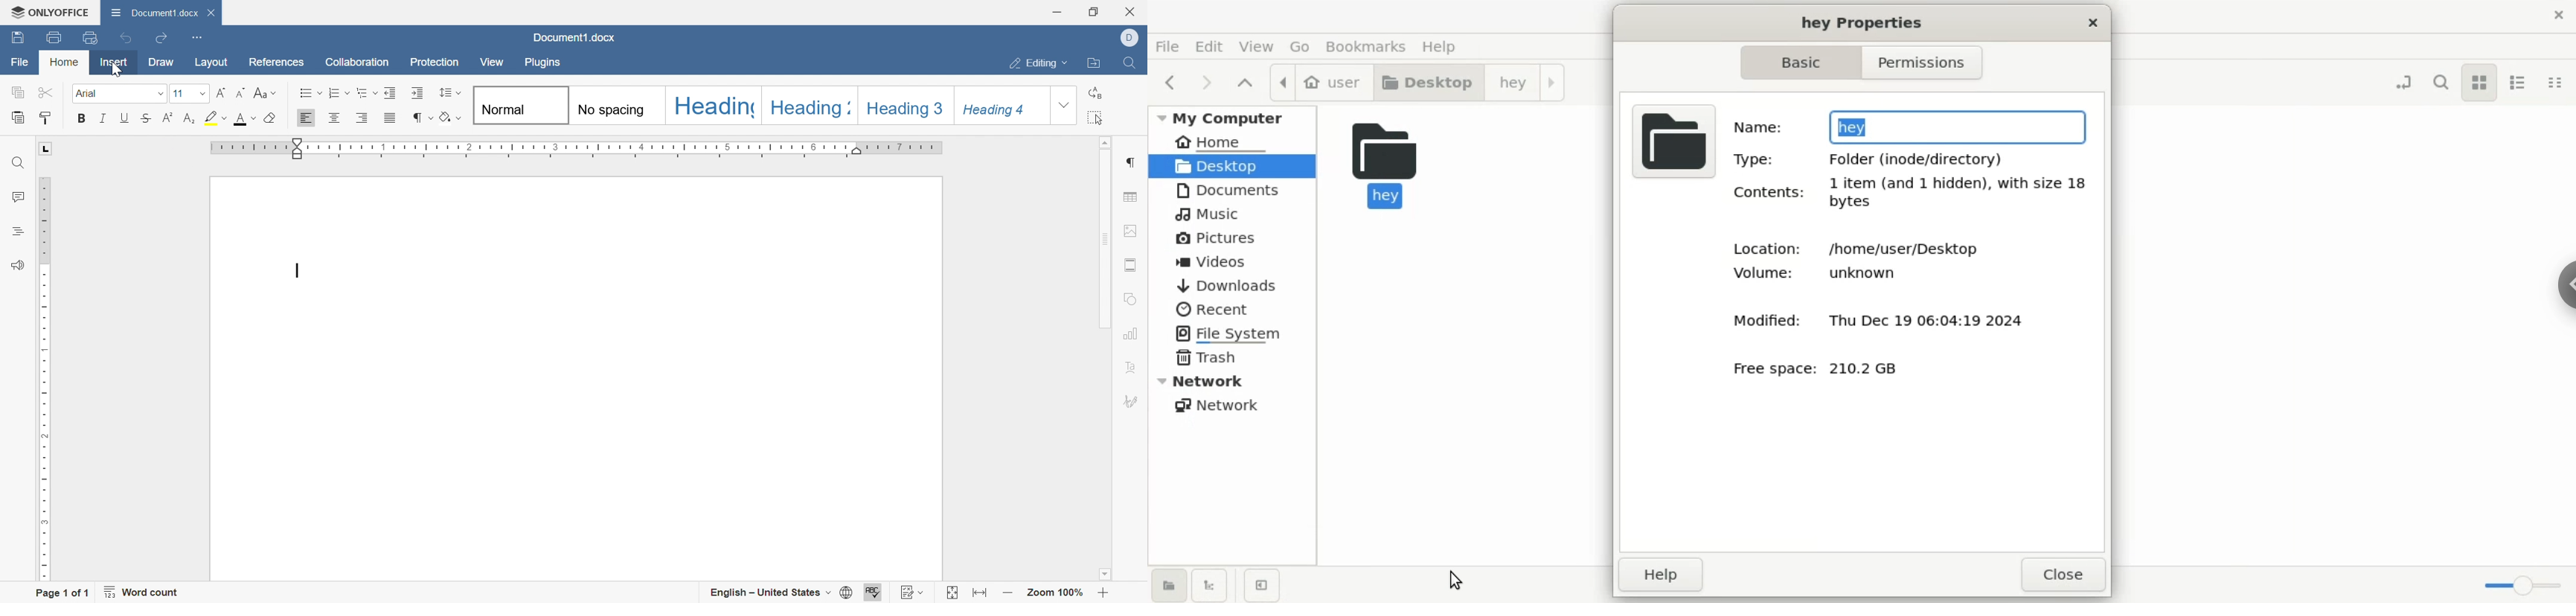 This screenshot has height=616, width=2576. What do you see at coordinates (1132, 265) in the screenshot?
I see `Headers & Footers` at bounding box center [1132, 265].